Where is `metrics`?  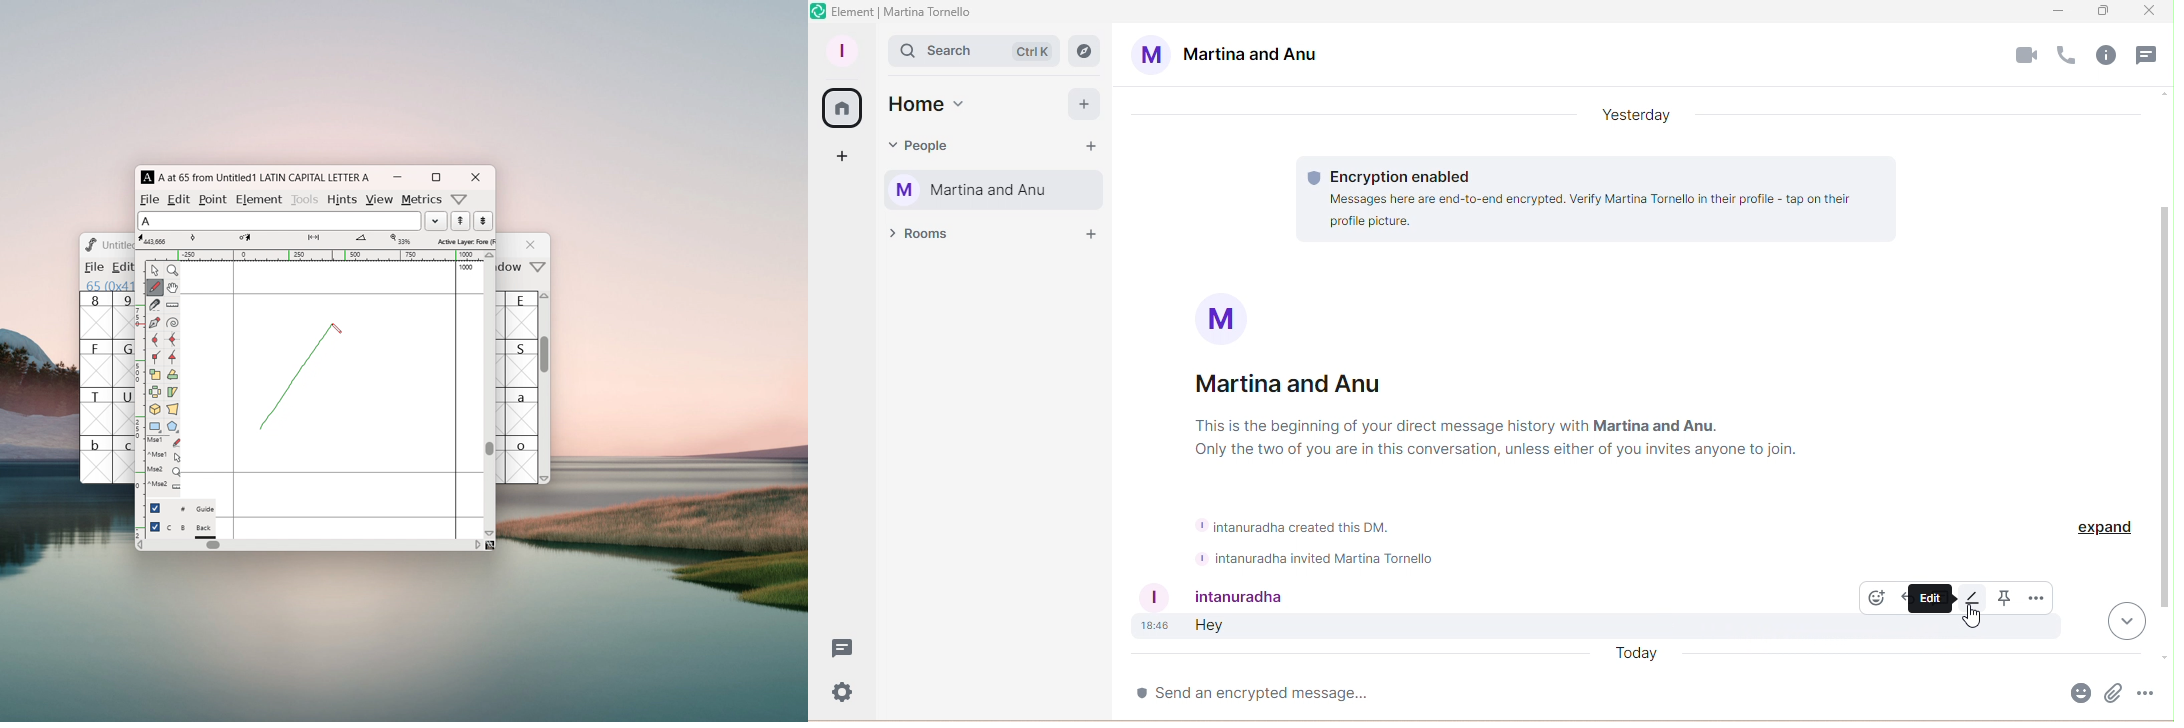 metrics is located at coordinates (423, 200).